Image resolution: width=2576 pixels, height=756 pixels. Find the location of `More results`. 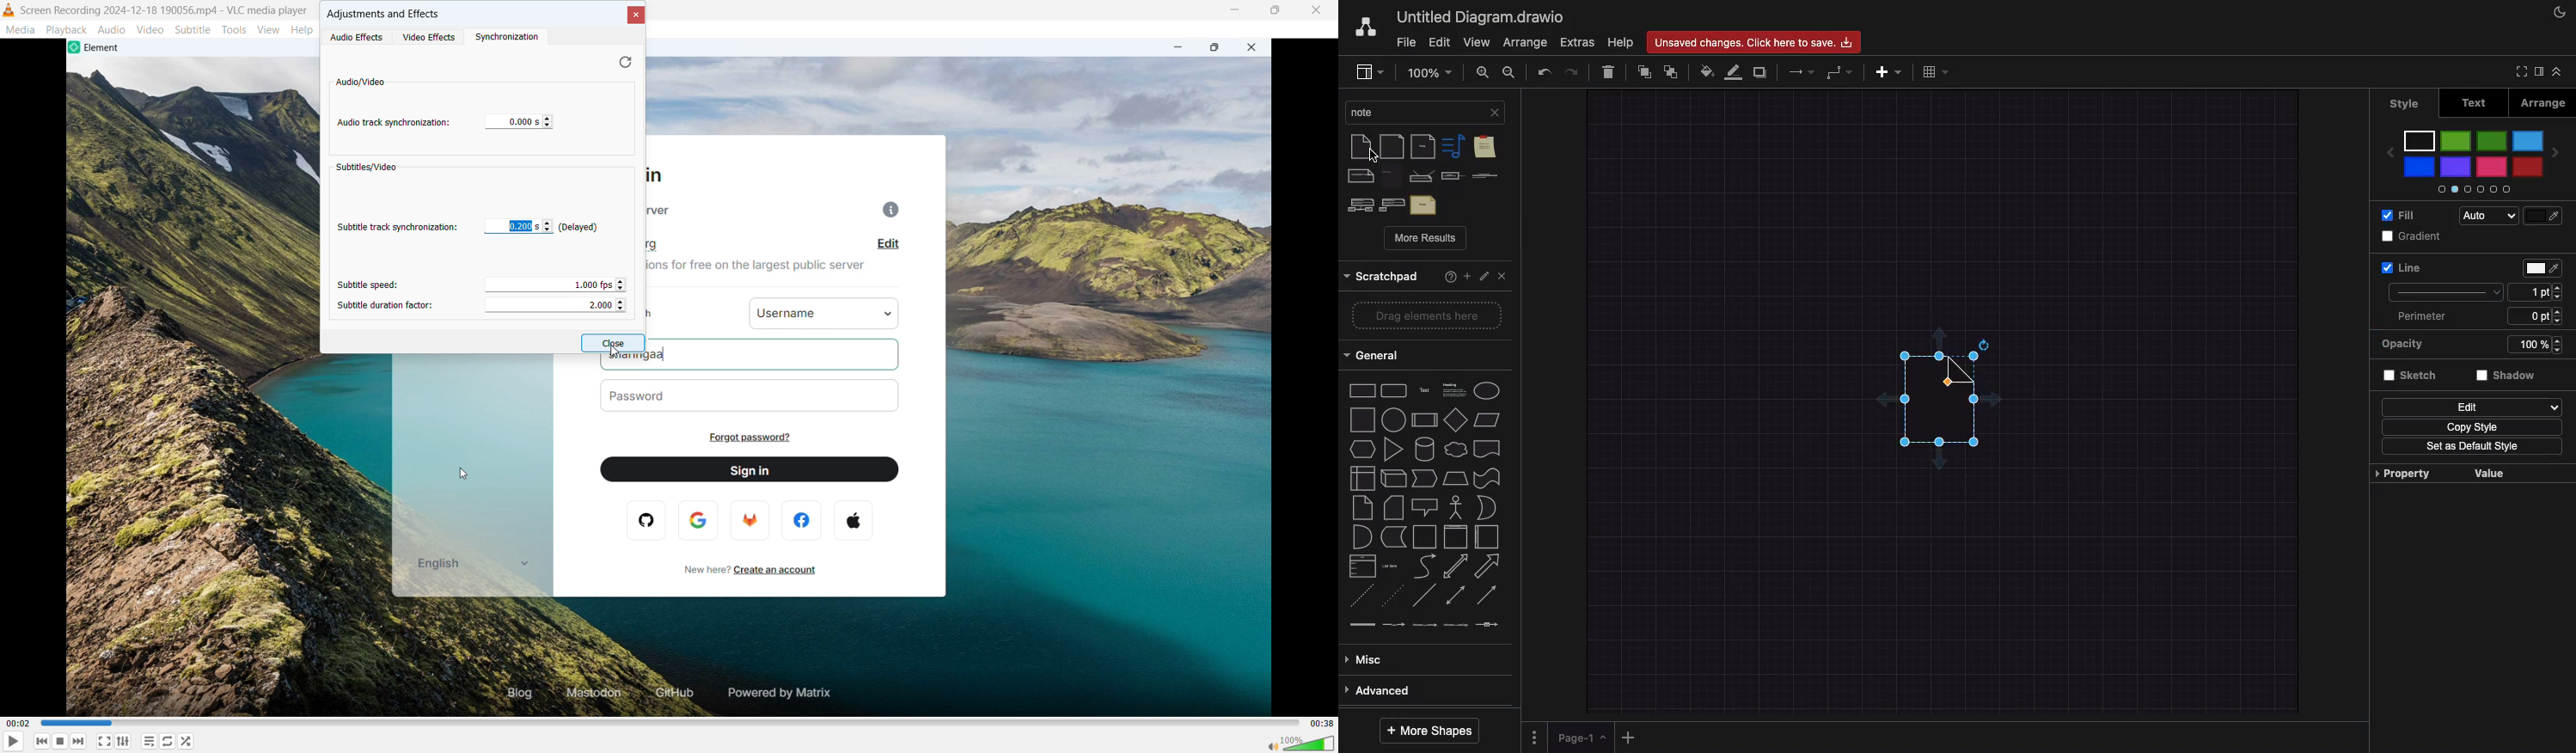

More results is located at coordinates (1426, 239).